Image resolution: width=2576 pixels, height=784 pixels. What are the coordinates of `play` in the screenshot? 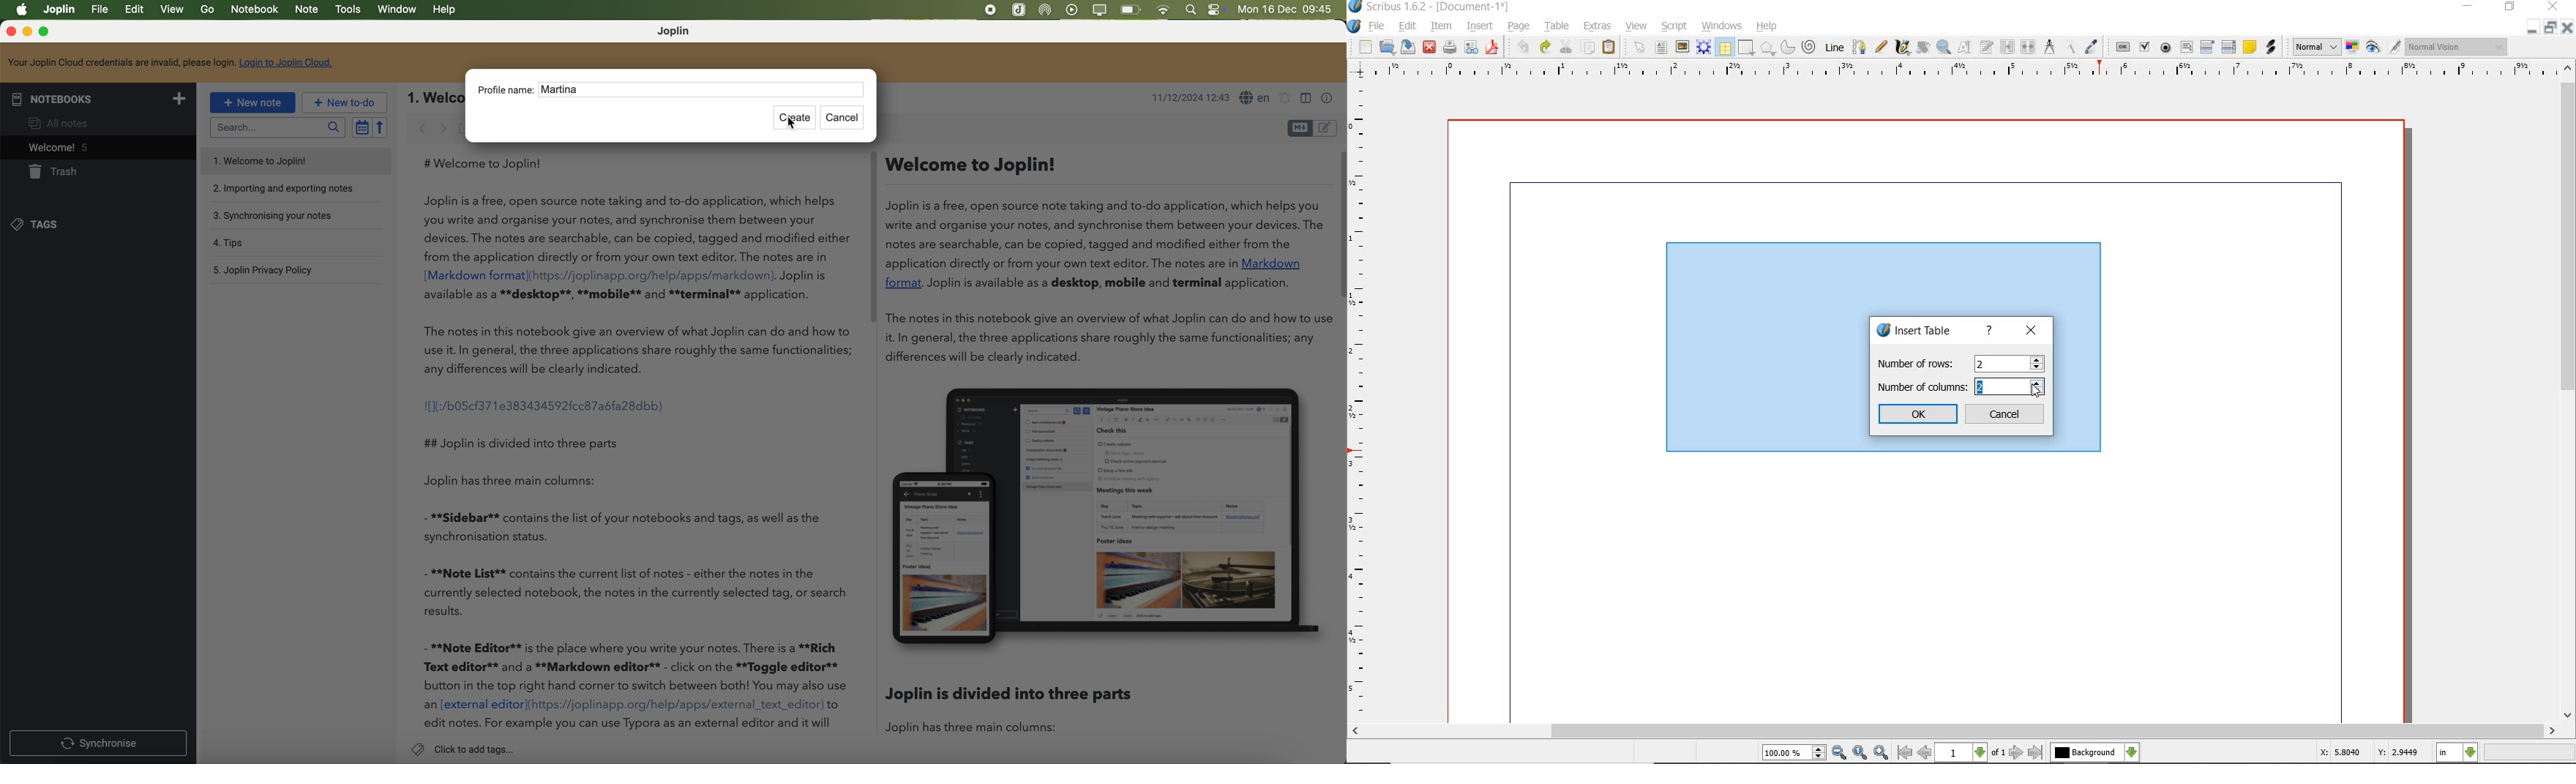 It's located at (1073, 9).